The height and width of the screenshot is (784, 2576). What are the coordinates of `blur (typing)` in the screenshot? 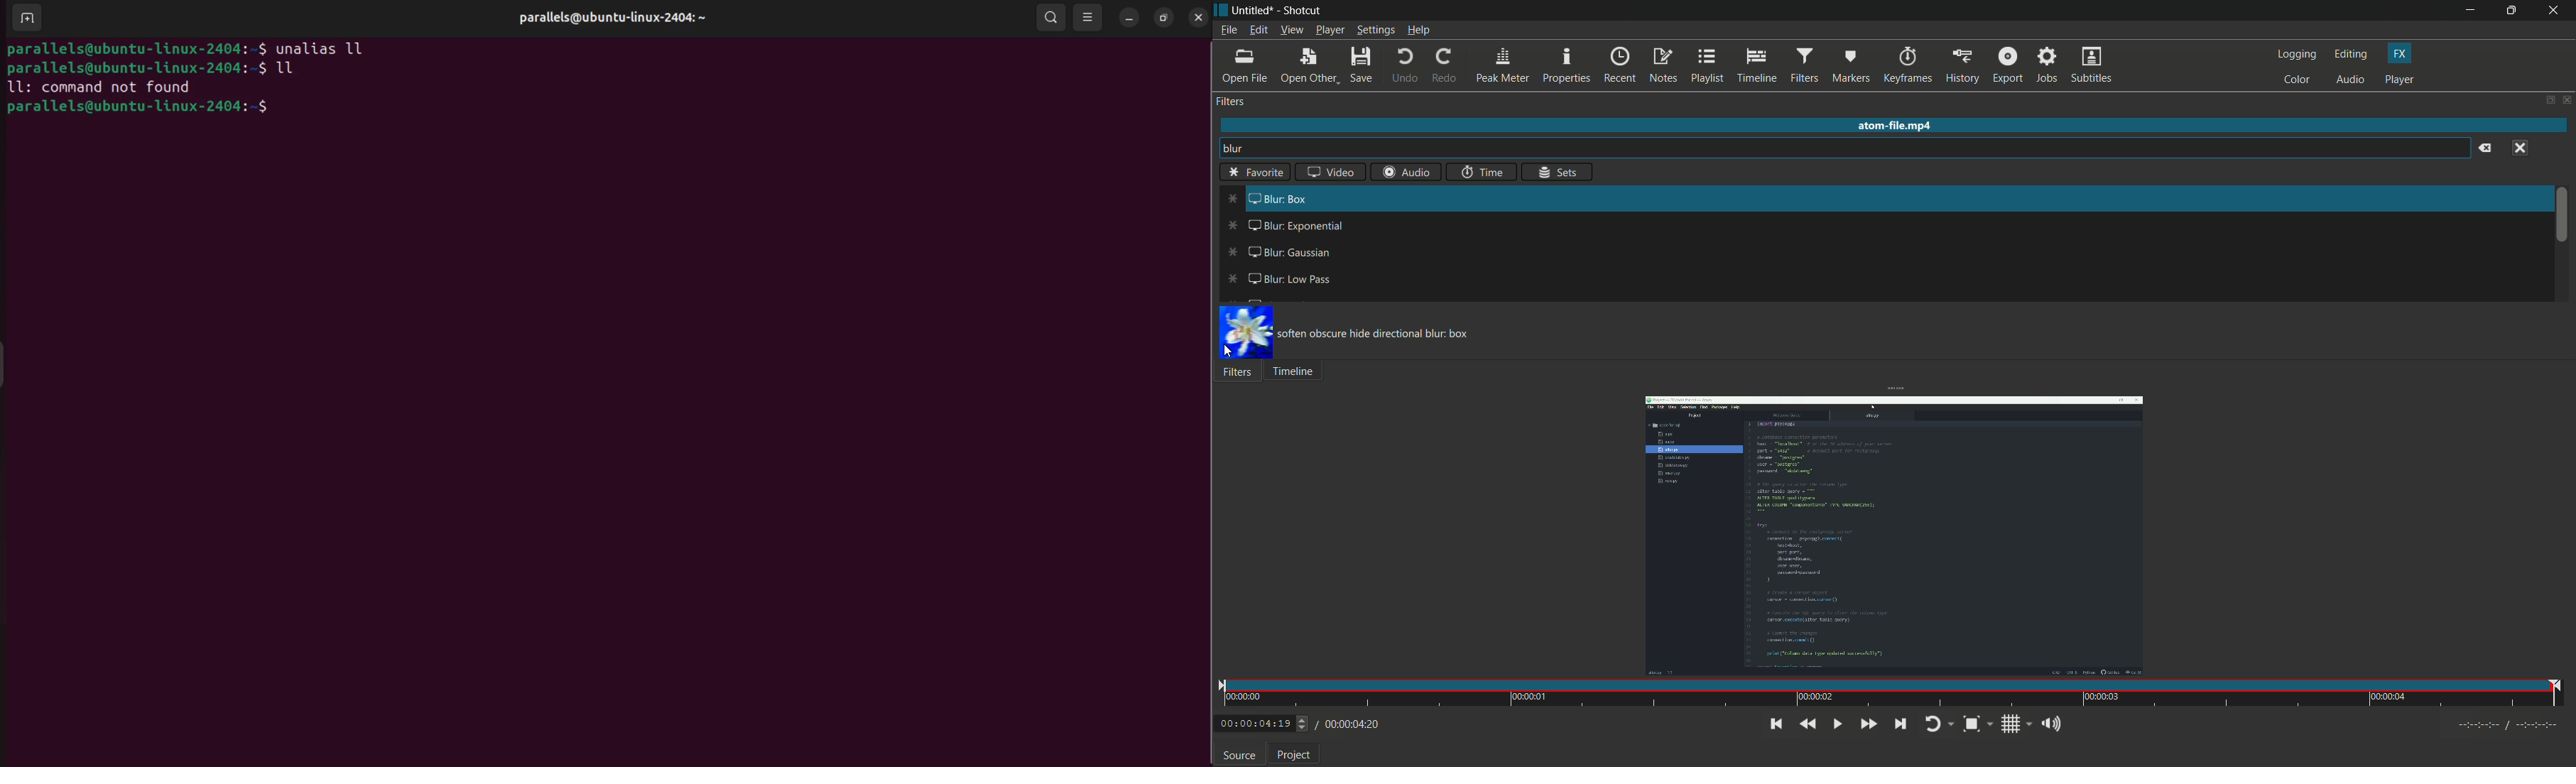 It's located at (1243, 150).